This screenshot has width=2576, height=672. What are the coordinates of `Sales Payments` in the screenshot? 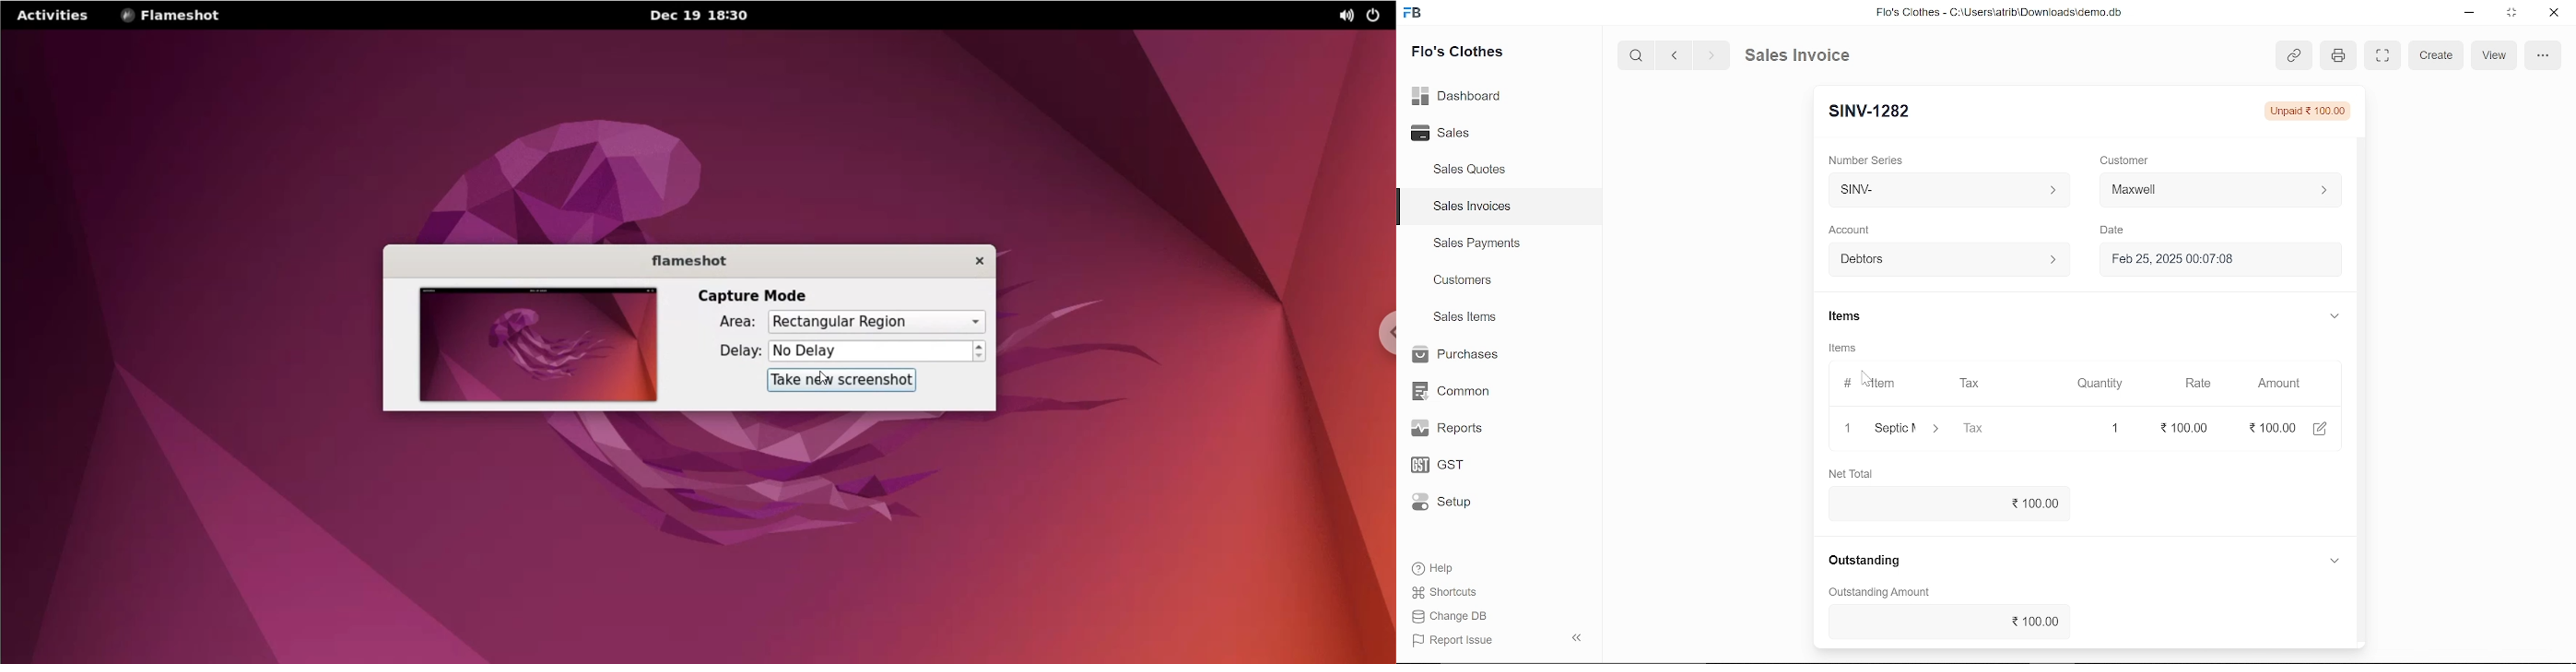 It's located at (1476, 243).